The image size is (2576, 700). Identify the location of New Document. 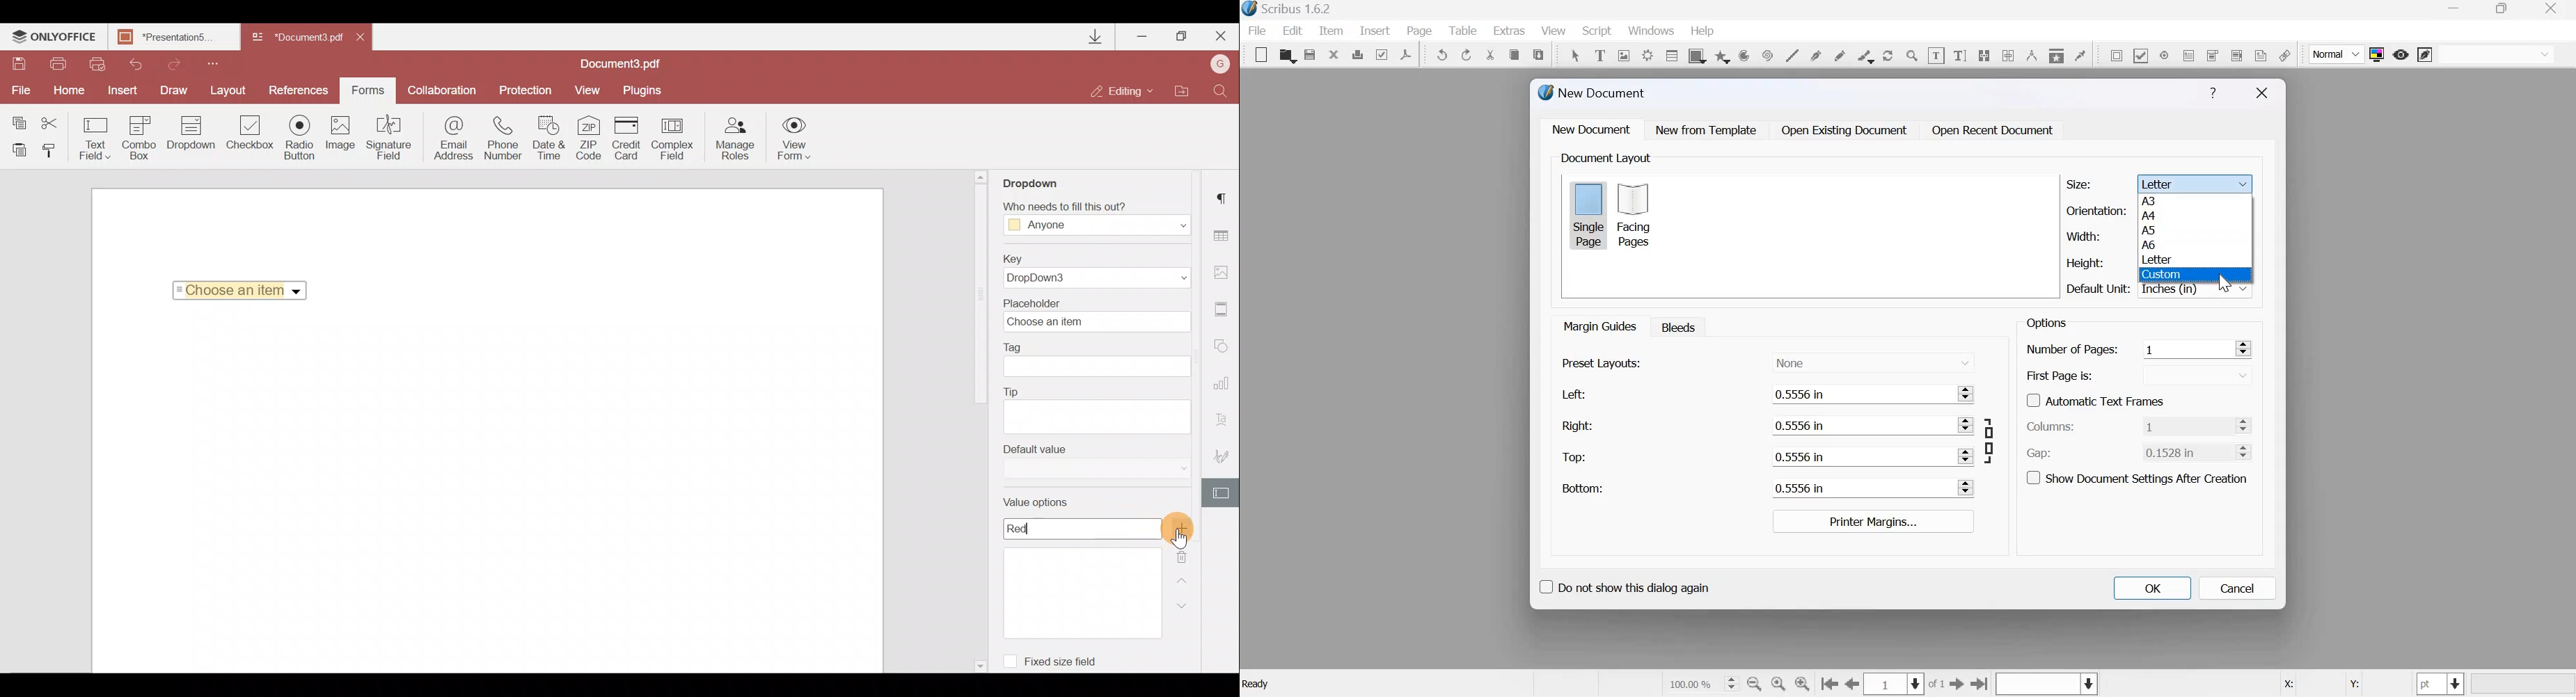
(1593, 93).